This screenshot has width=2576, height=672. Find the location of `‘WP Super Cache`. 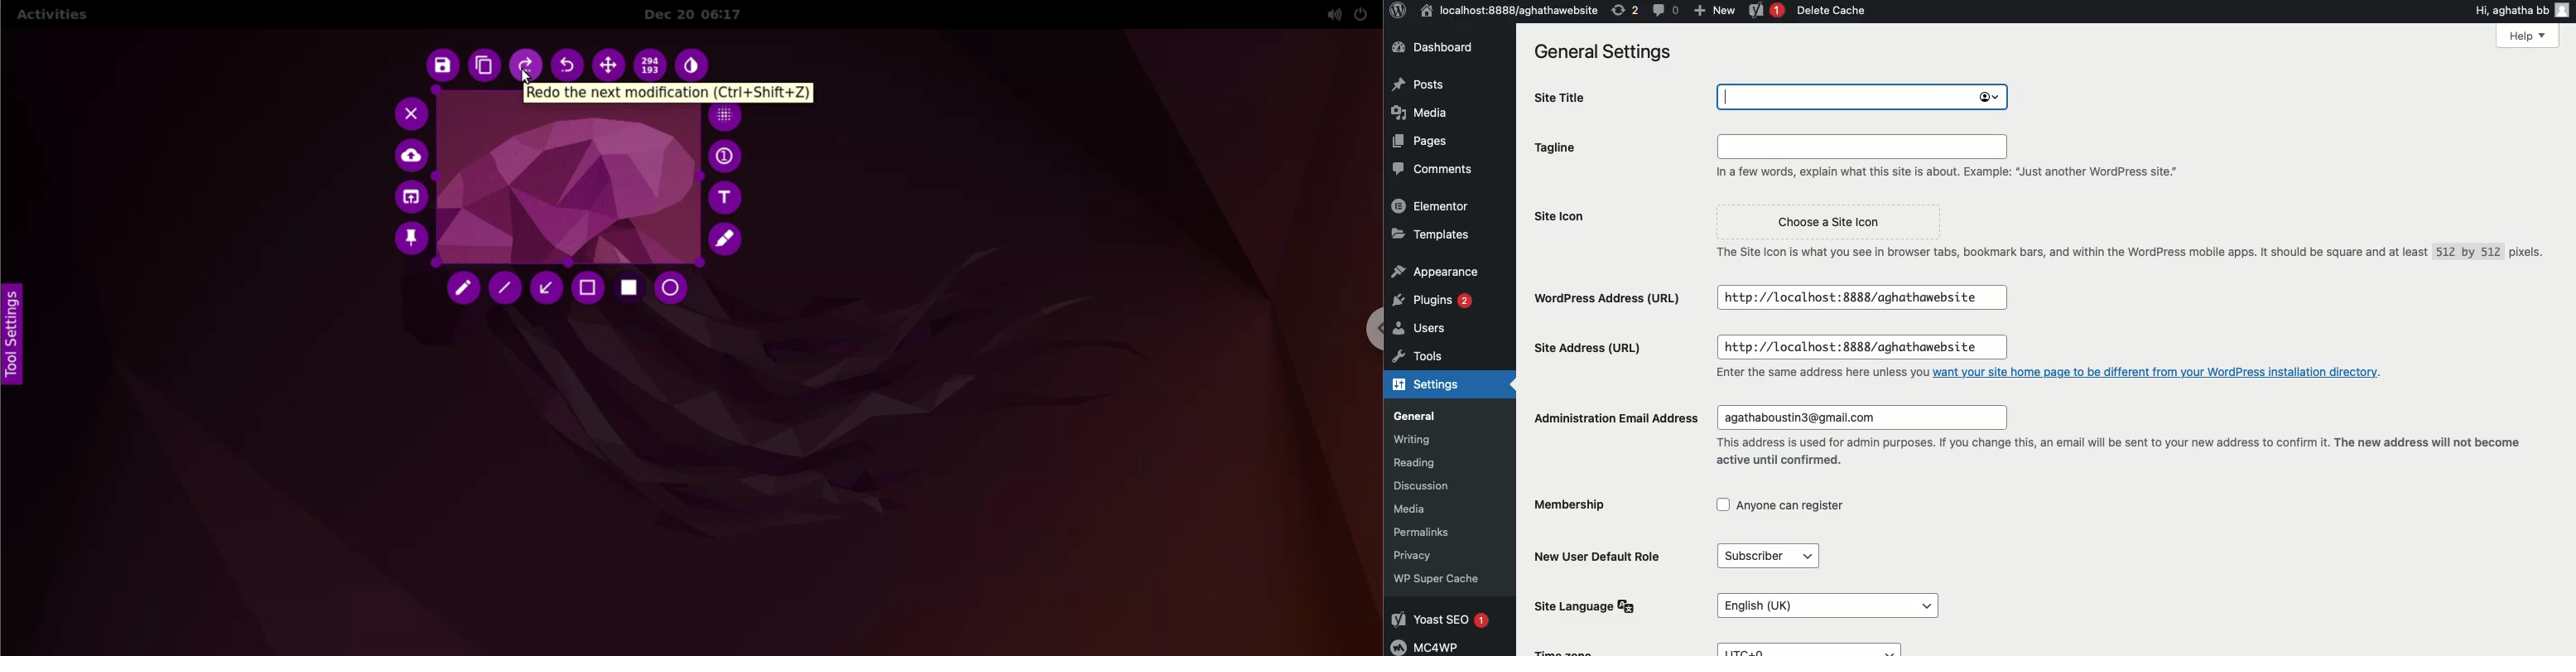

‘WP Super Cache is located at coordinates (1437, 578).